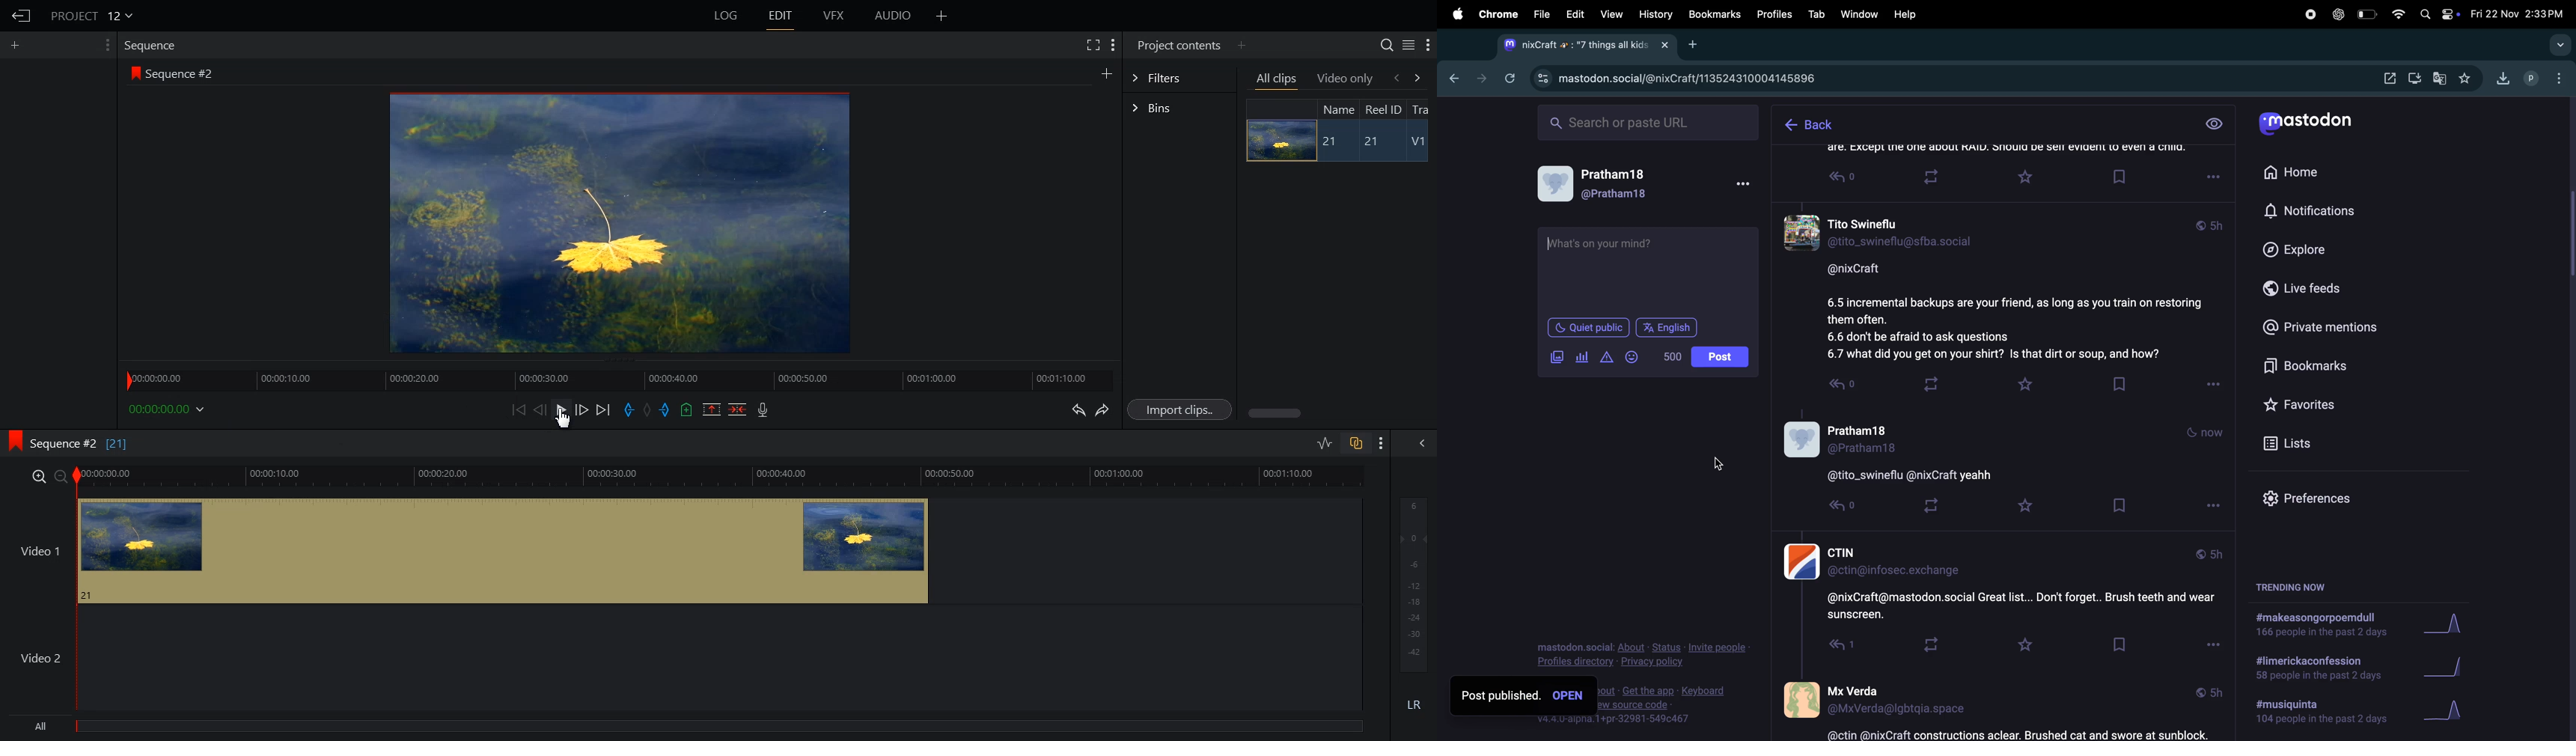  Describe the element at coordinates (2211, 388) in the screenshot. I see `options` at that location.